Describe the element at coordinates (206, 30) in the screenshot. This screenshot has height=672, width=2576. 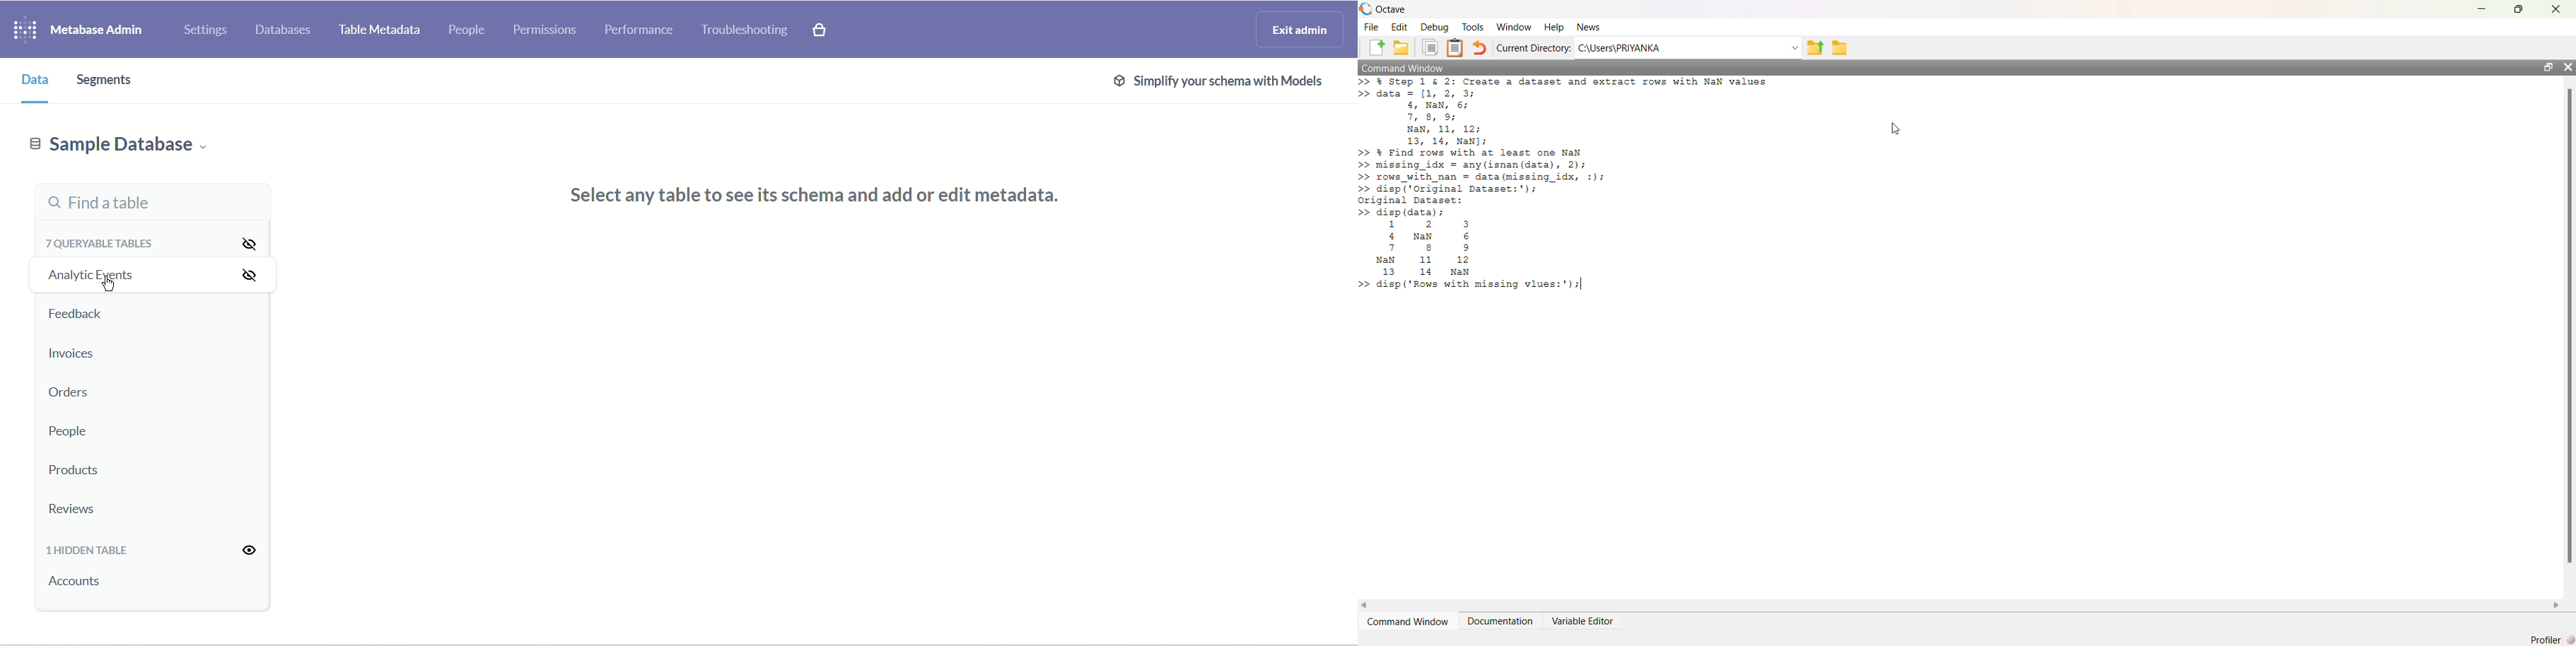
I see `Settings` at that location.